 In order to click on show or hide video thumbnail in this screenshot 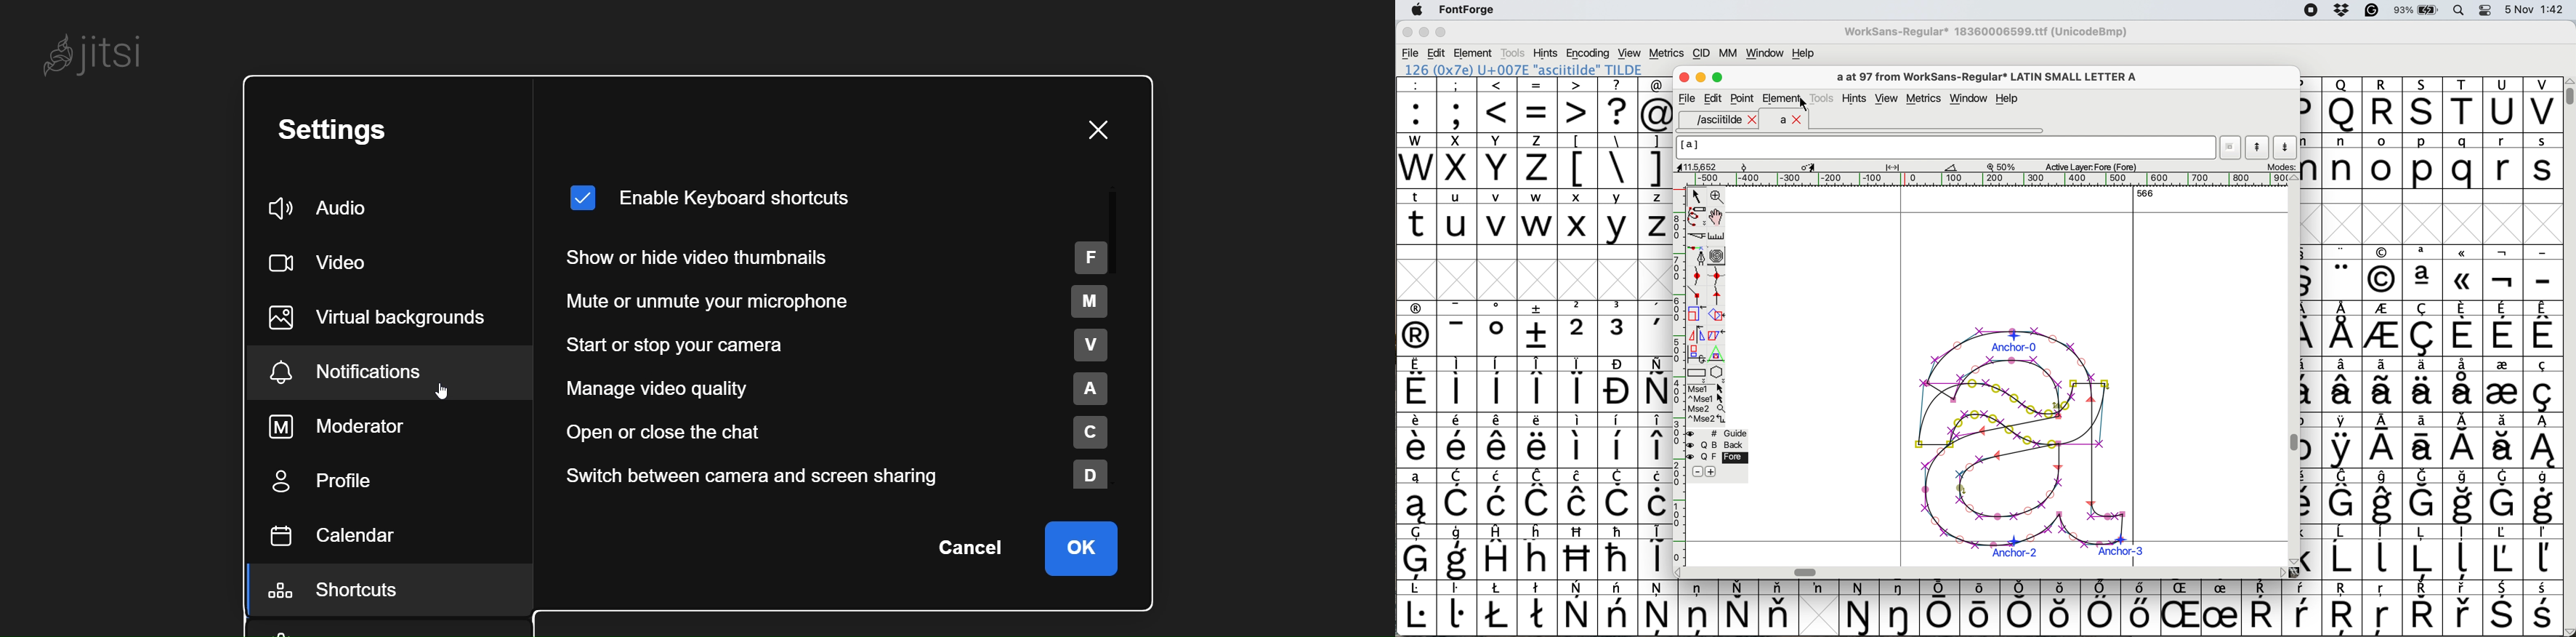, I will do `click(836, 255)`.